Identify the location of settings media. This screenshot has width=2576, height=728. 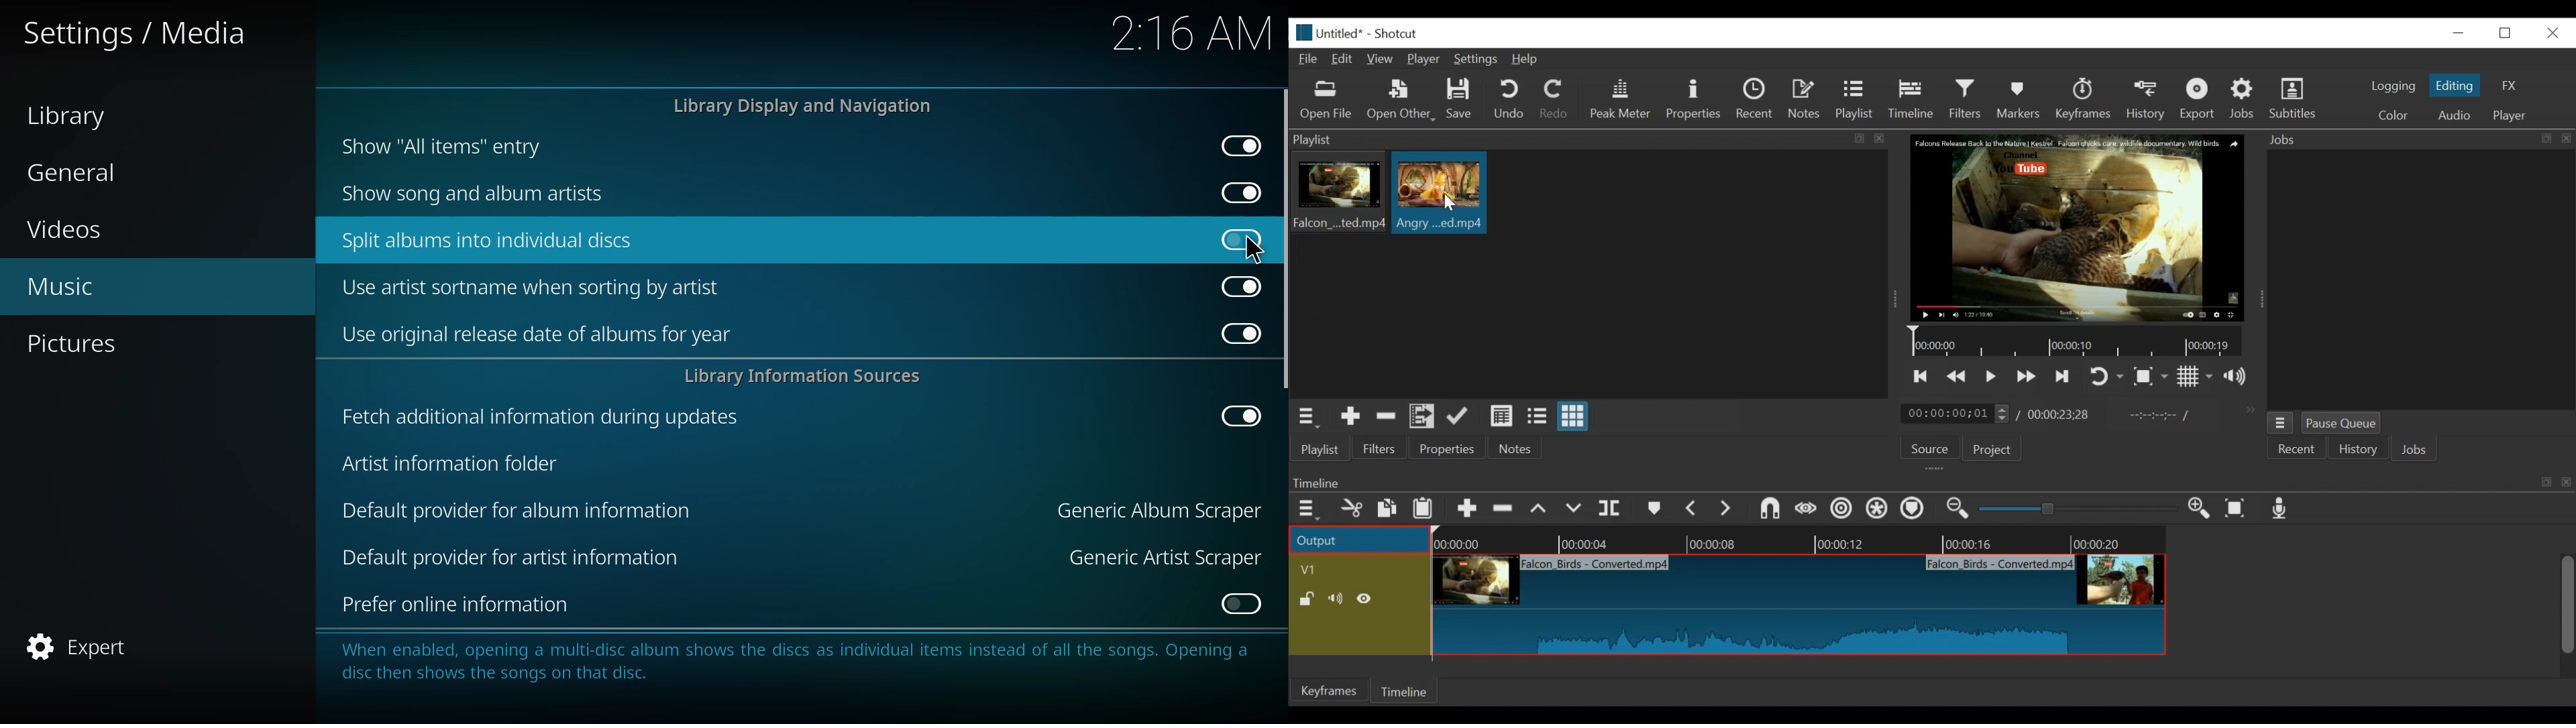
(133, 32).